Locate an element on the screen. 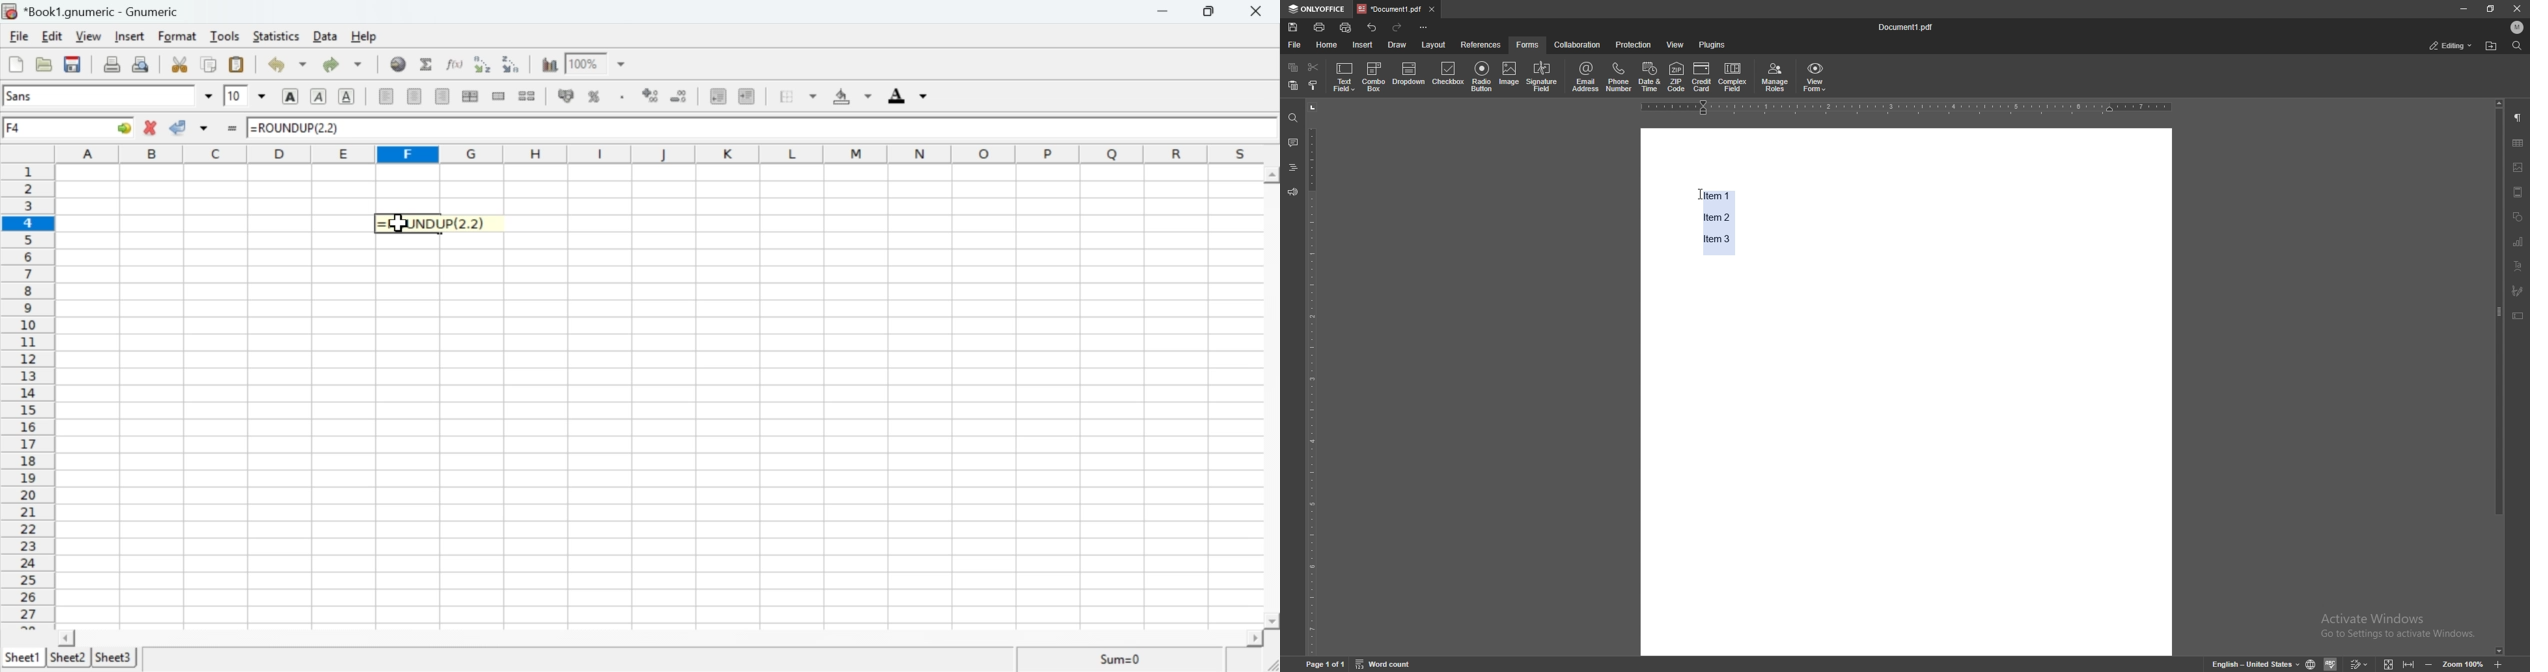 This screenshot has width=2548, height=672. Close is located at coordinates (1257, 12).